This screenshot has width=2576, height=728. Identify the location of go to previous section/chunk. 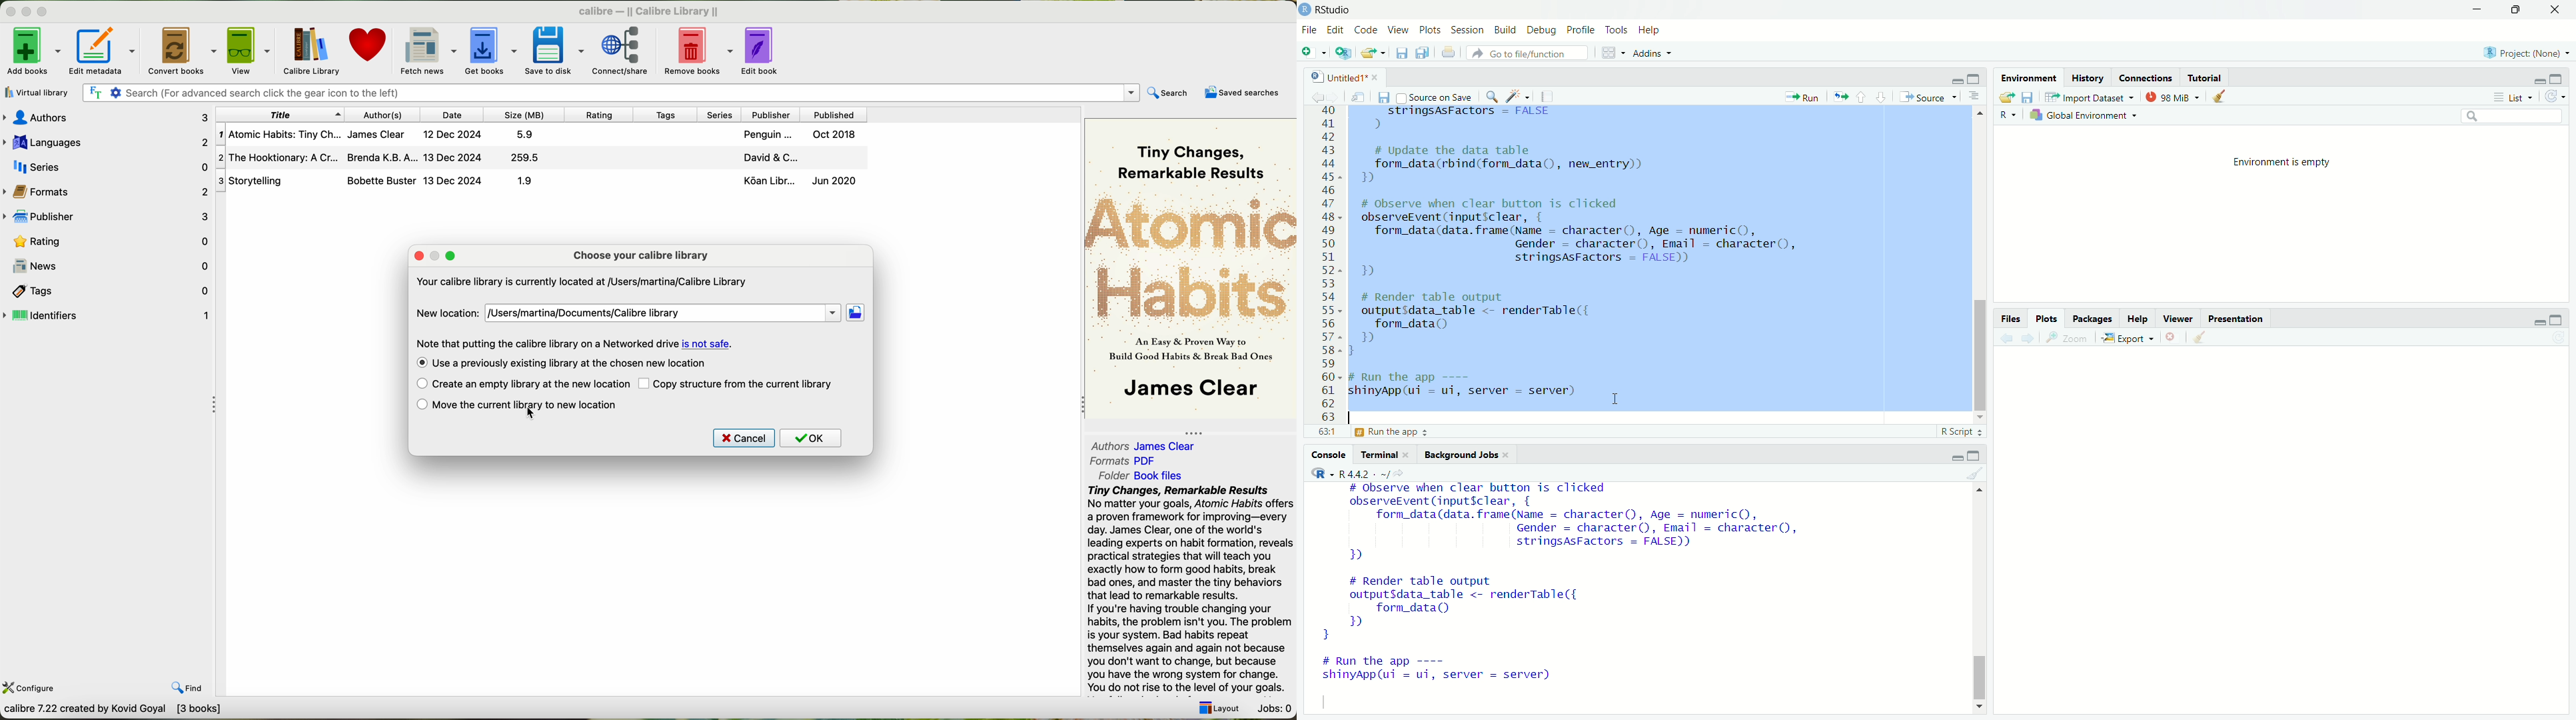
(1862, 97).